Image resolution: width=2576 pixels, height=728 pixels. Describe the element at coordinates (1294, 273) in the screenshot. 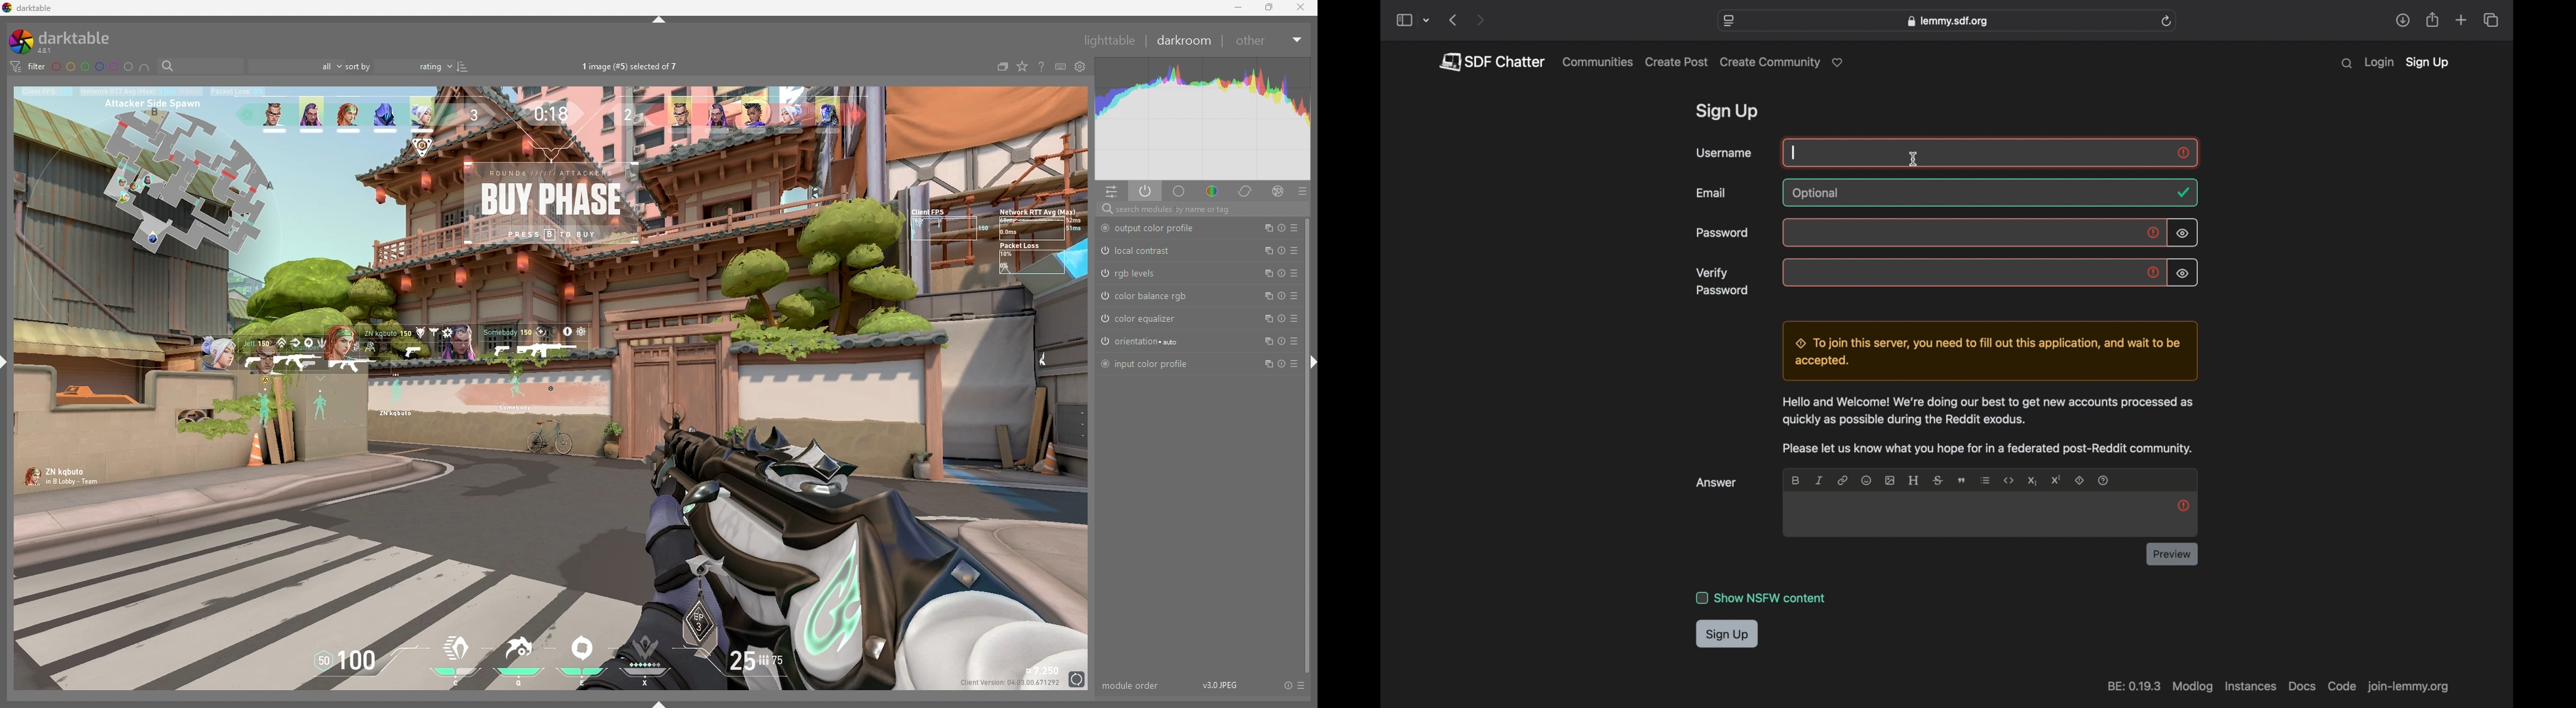

I see `presets` at that location.